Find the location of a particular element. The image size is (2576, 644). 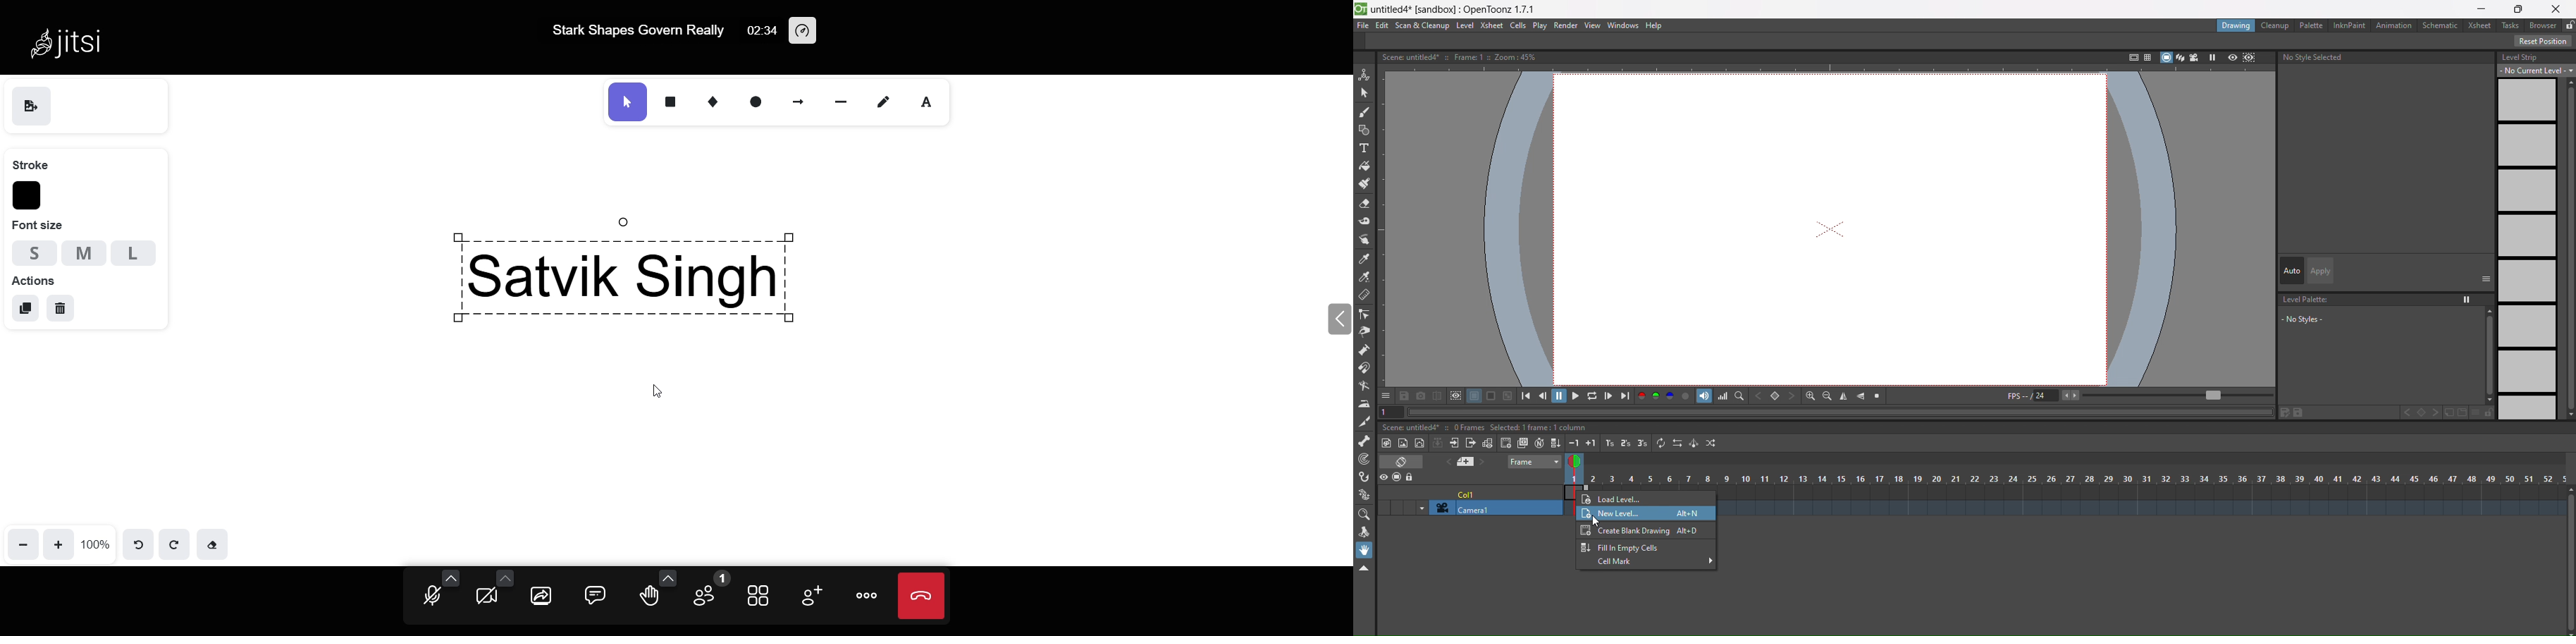

xsheet is located at coordinates (1493, 26).